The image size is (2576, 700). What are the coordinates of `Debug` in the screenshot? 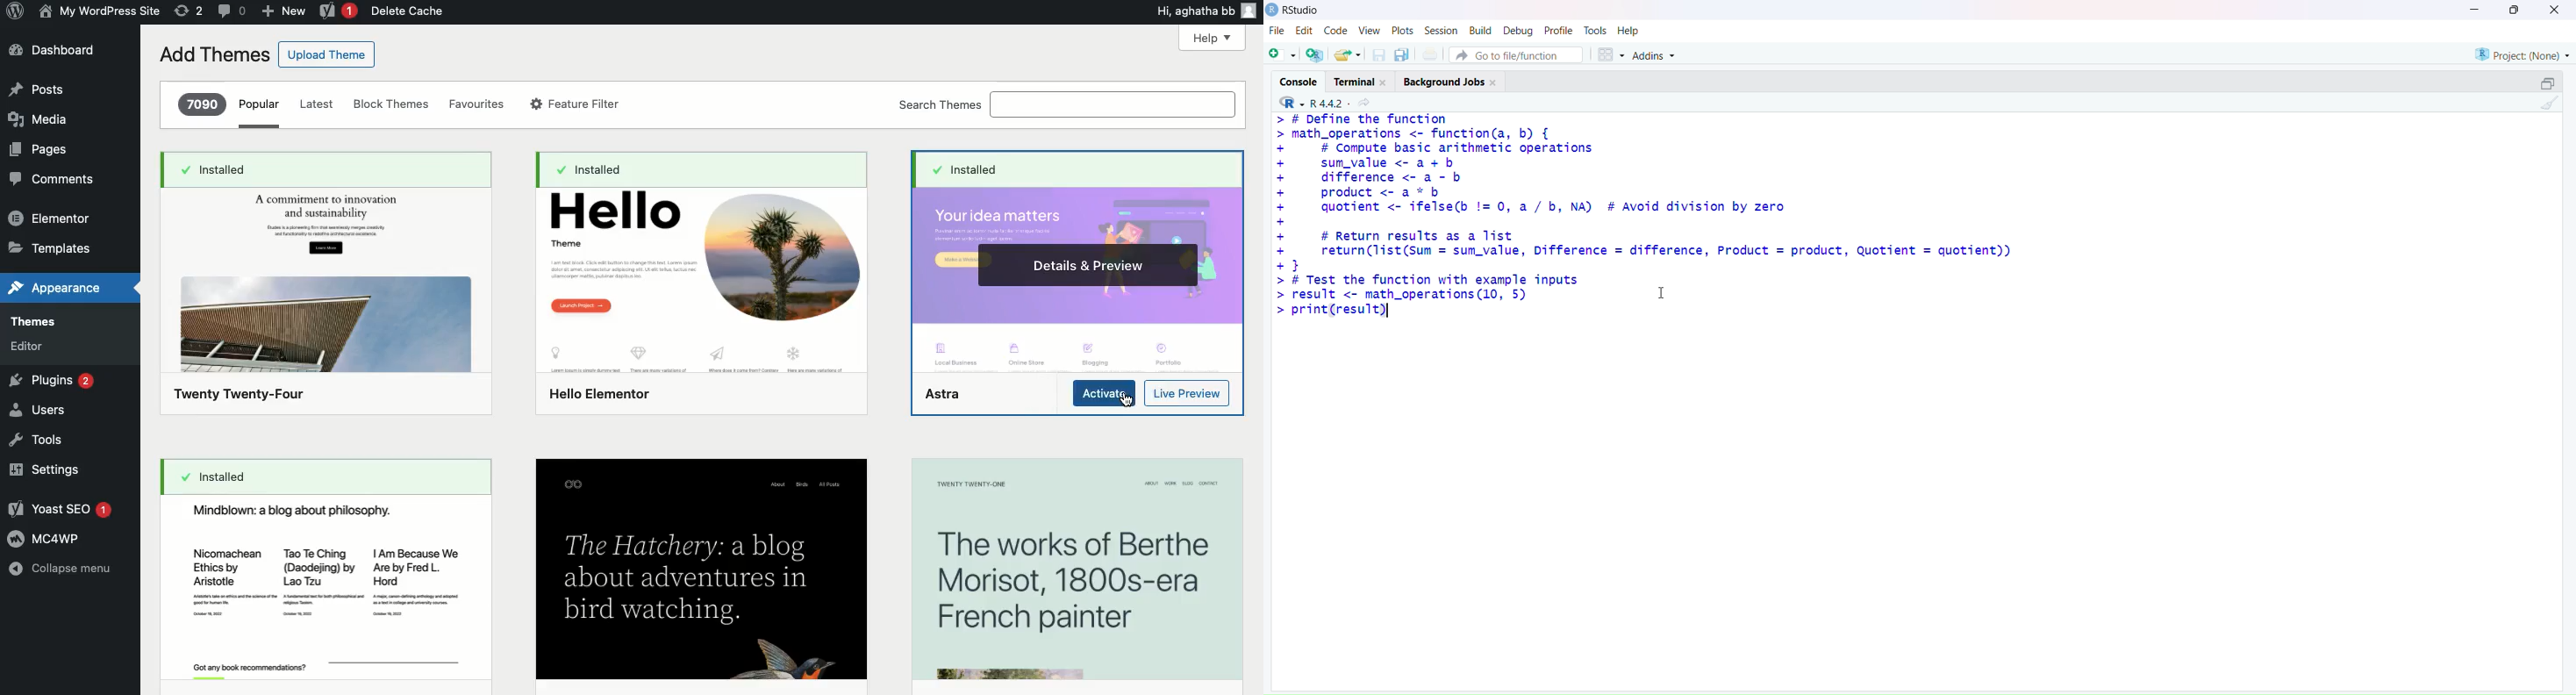 It's located at (1516, 29).